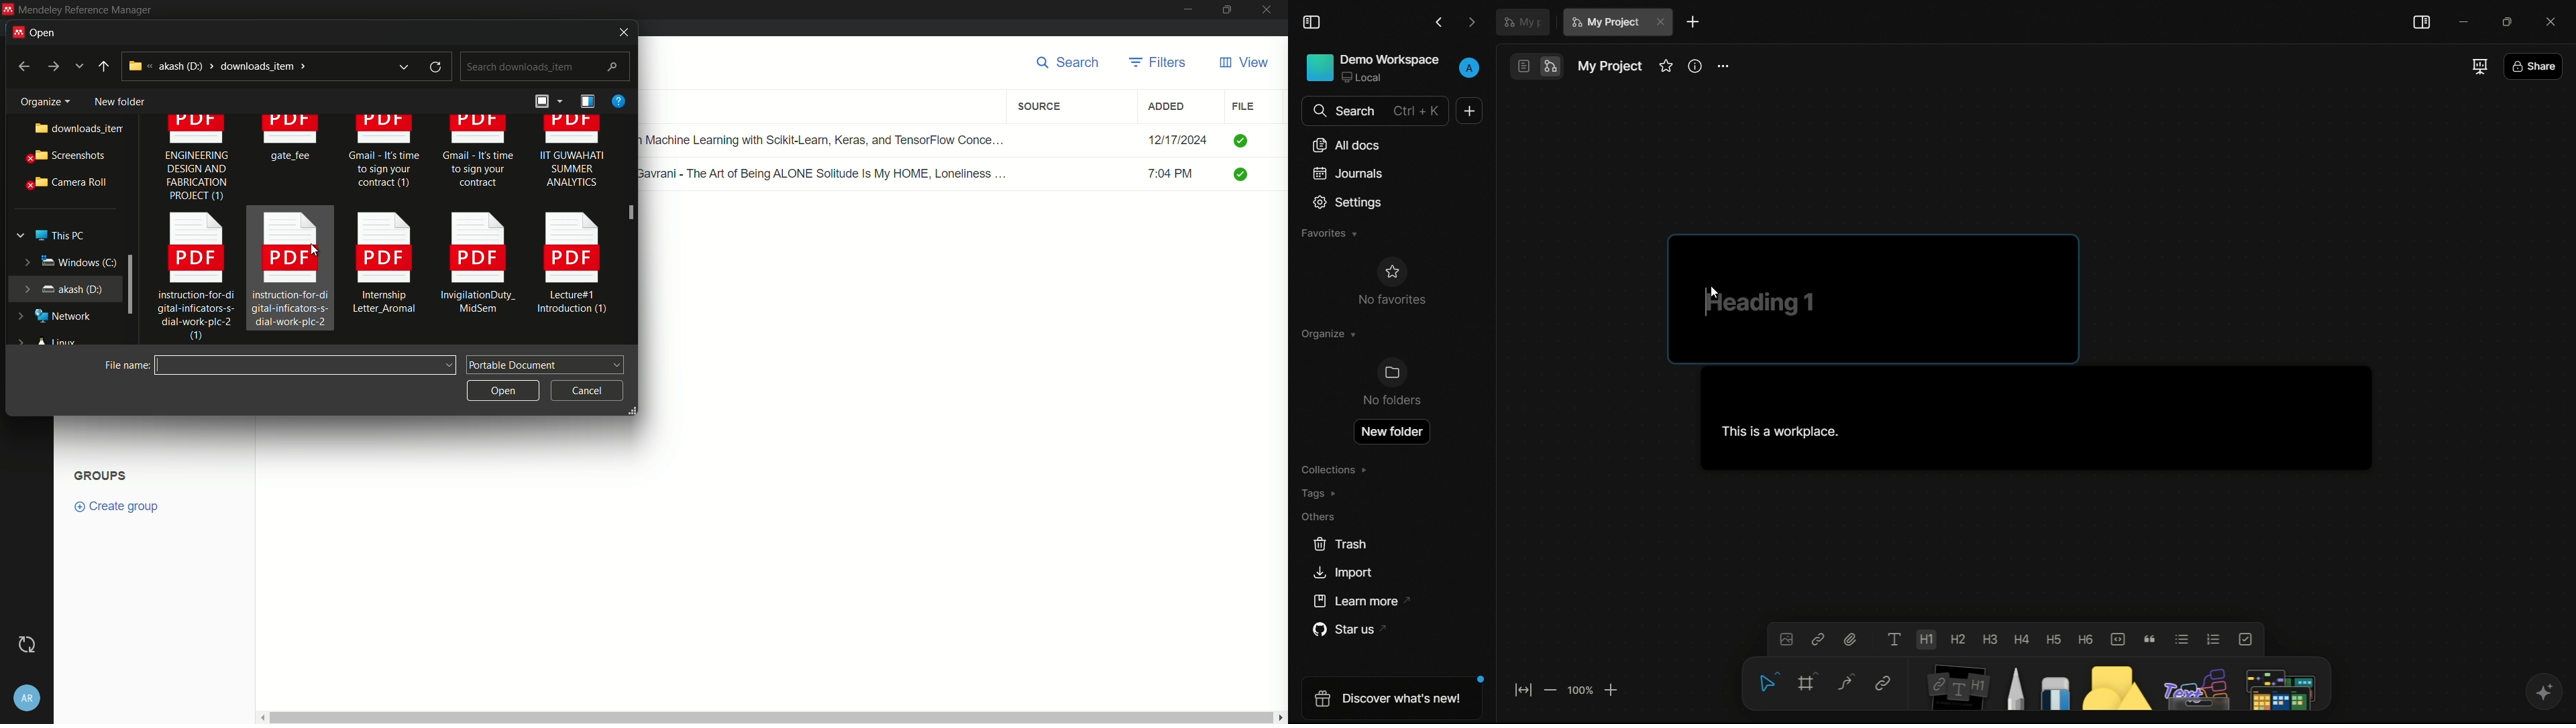 This screenshot has height=728, width=2576. What do you see at coordinates (2478, 67) in the screenshot?
I see `full screen` at bounding box center [2478, 67].